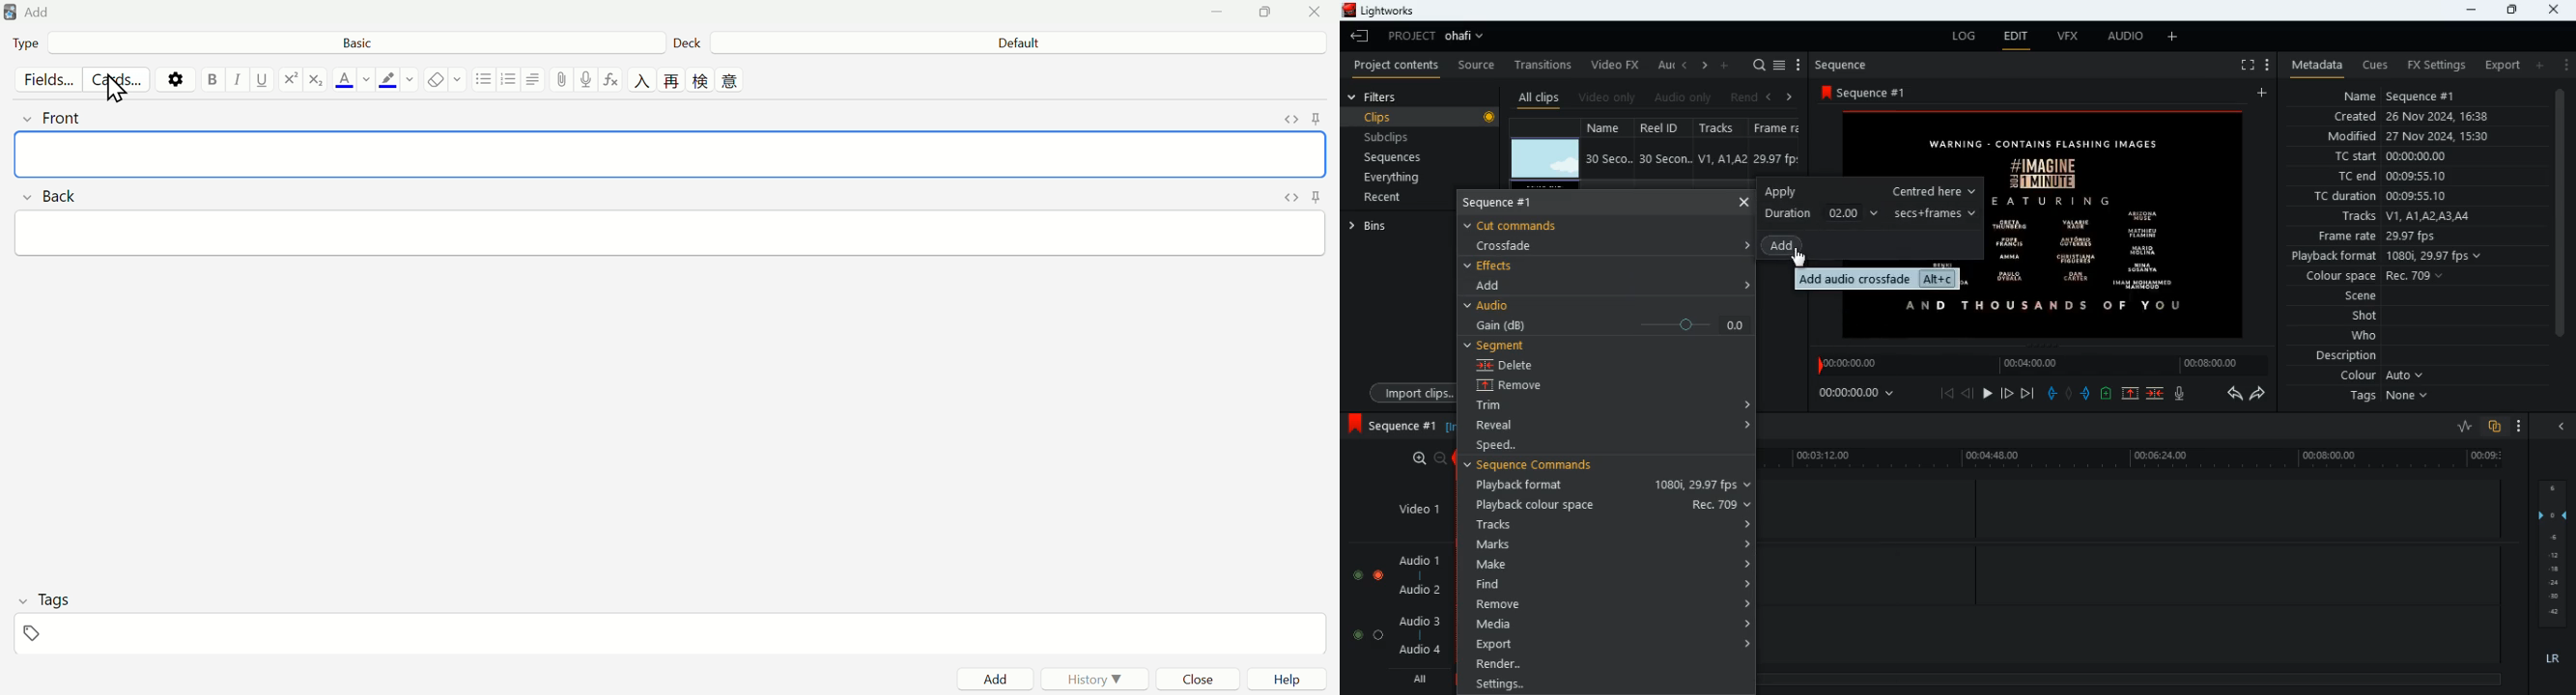 This screenshot has height=700, width=2576. What do you see at coordinates (512, 80) in the screenshot?
I see `menus` at bounding box center [512, 80].